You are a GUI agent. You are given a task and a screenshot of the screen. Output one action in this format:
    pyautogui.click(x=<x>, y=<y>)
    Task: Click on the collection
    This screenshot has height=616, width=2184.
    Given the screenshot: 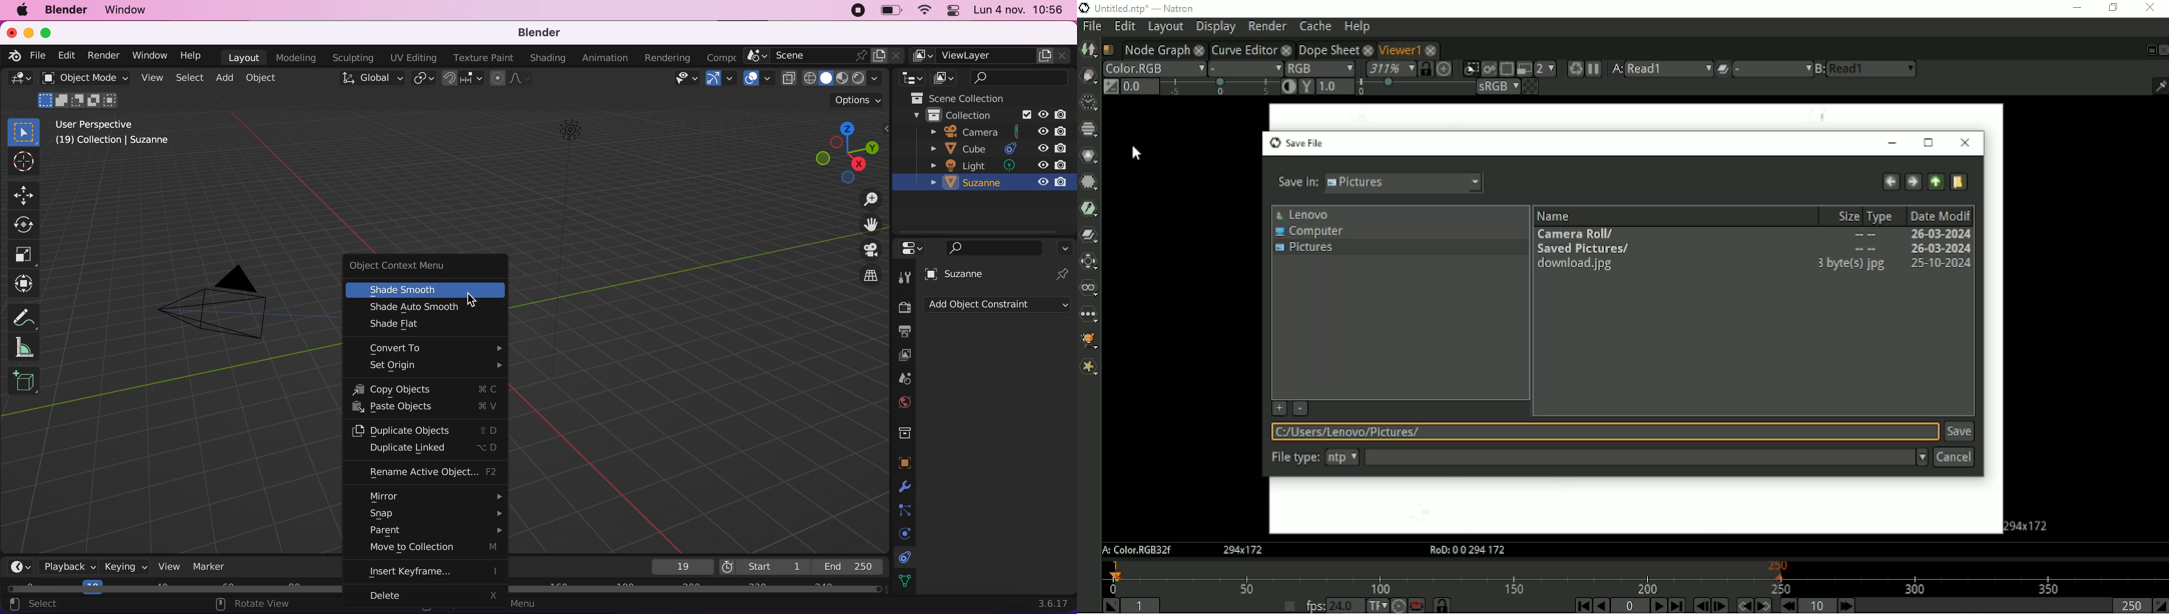 What is the action you would take?
    pyautogui.click(x=994, y=115)
    